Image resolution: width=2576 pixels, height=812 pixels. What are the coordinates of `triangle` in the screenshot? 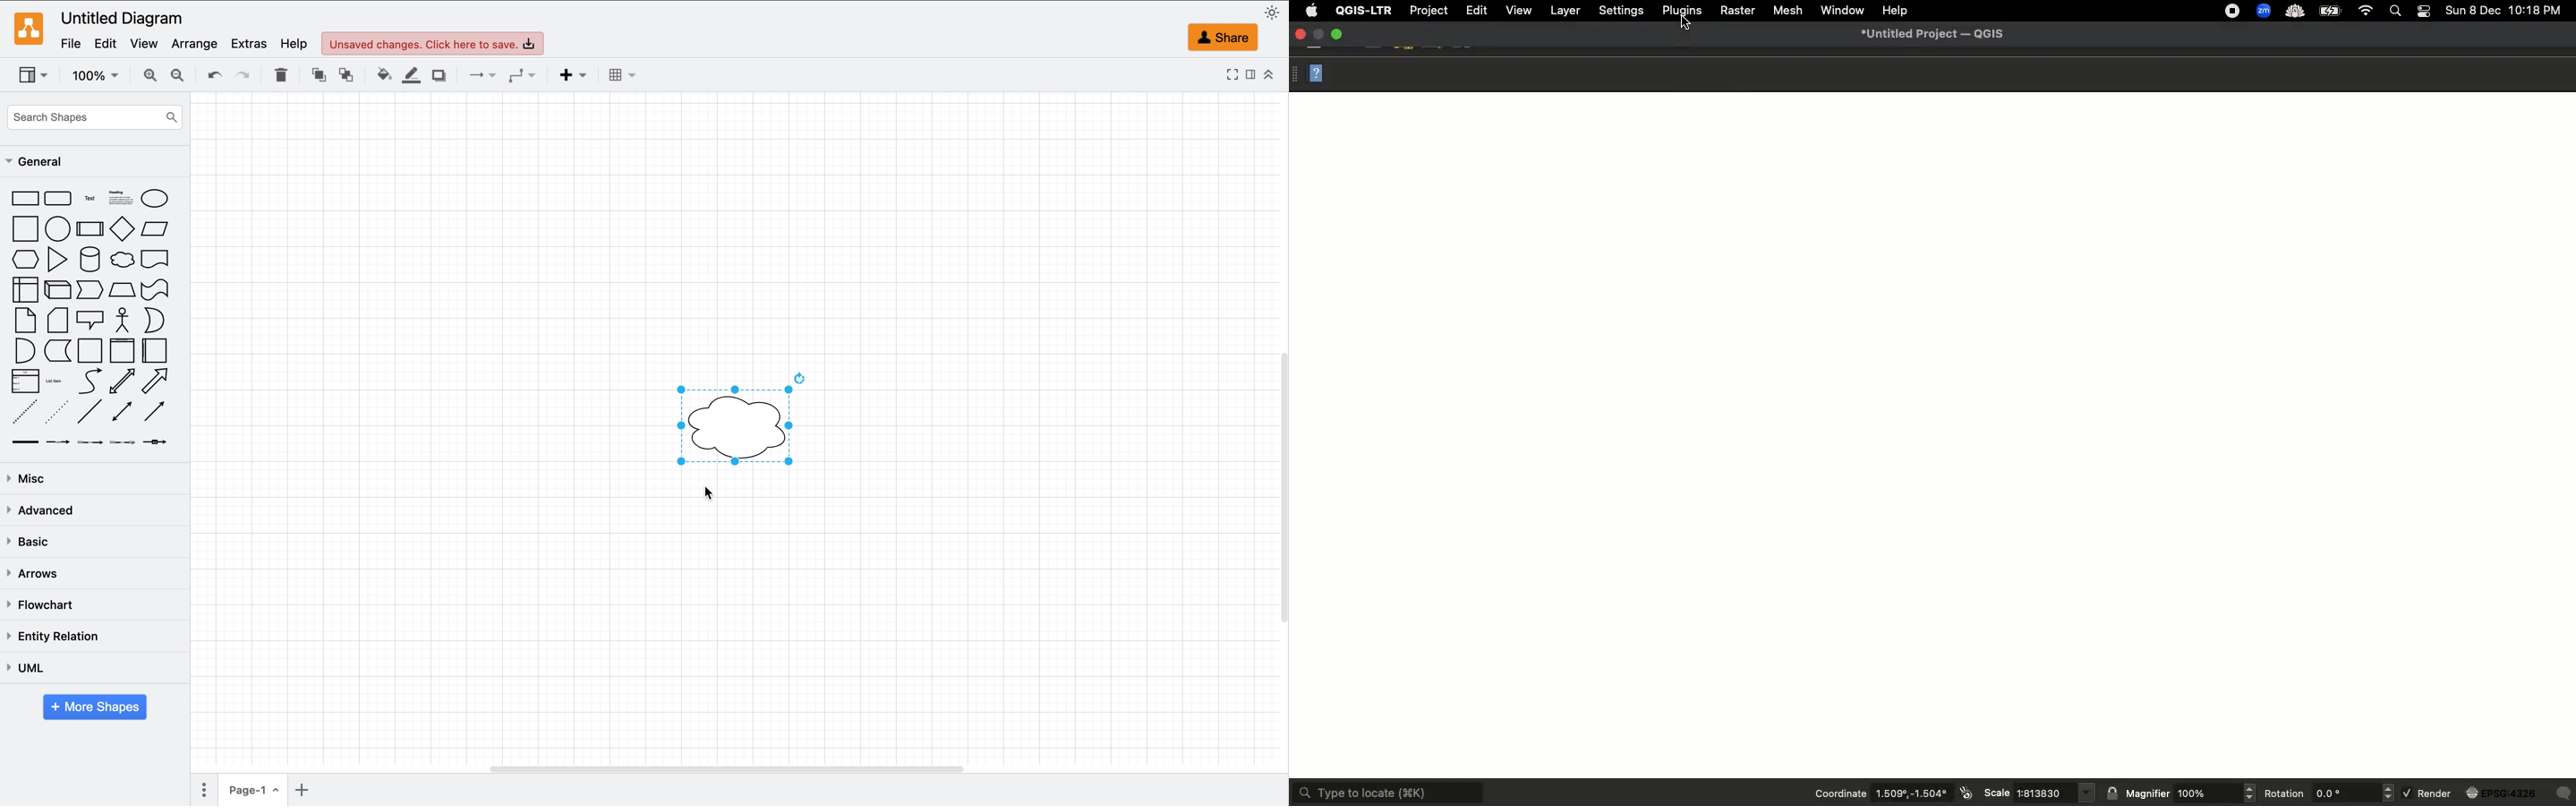 It's located at (56, 262).